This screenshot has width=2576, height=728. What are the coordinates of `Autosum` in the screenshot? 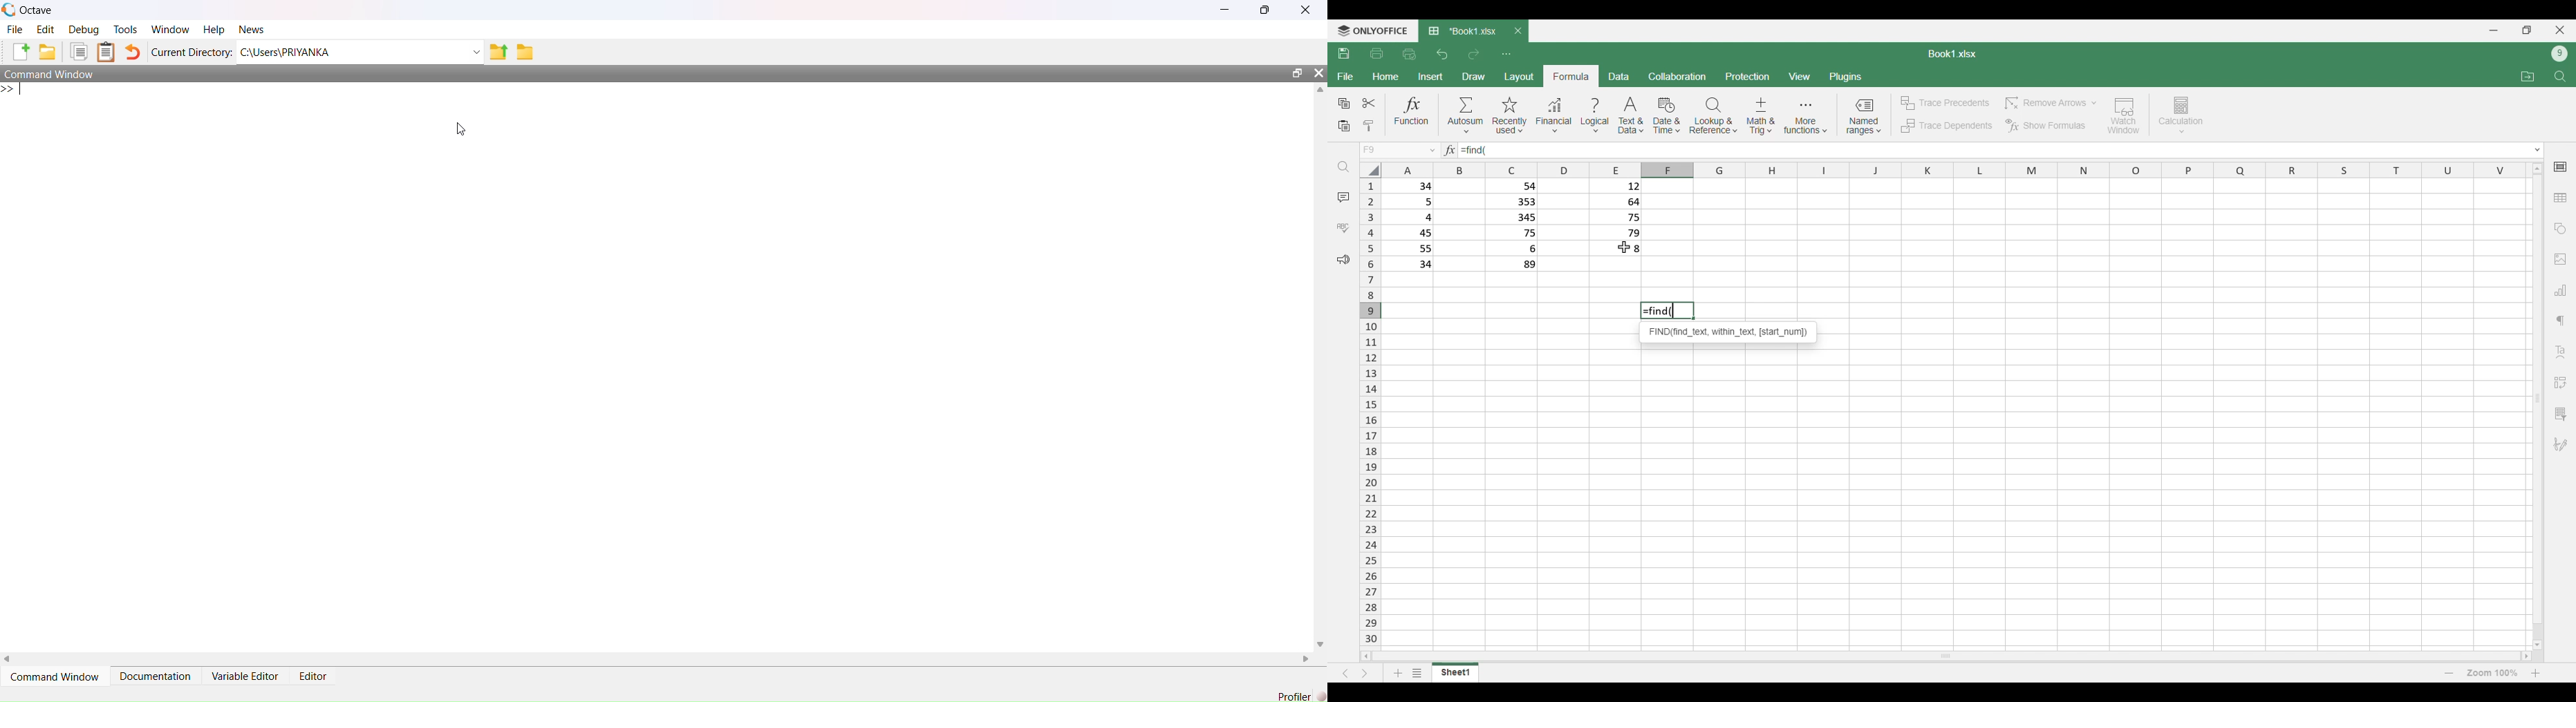 It's located at (1466, 114).